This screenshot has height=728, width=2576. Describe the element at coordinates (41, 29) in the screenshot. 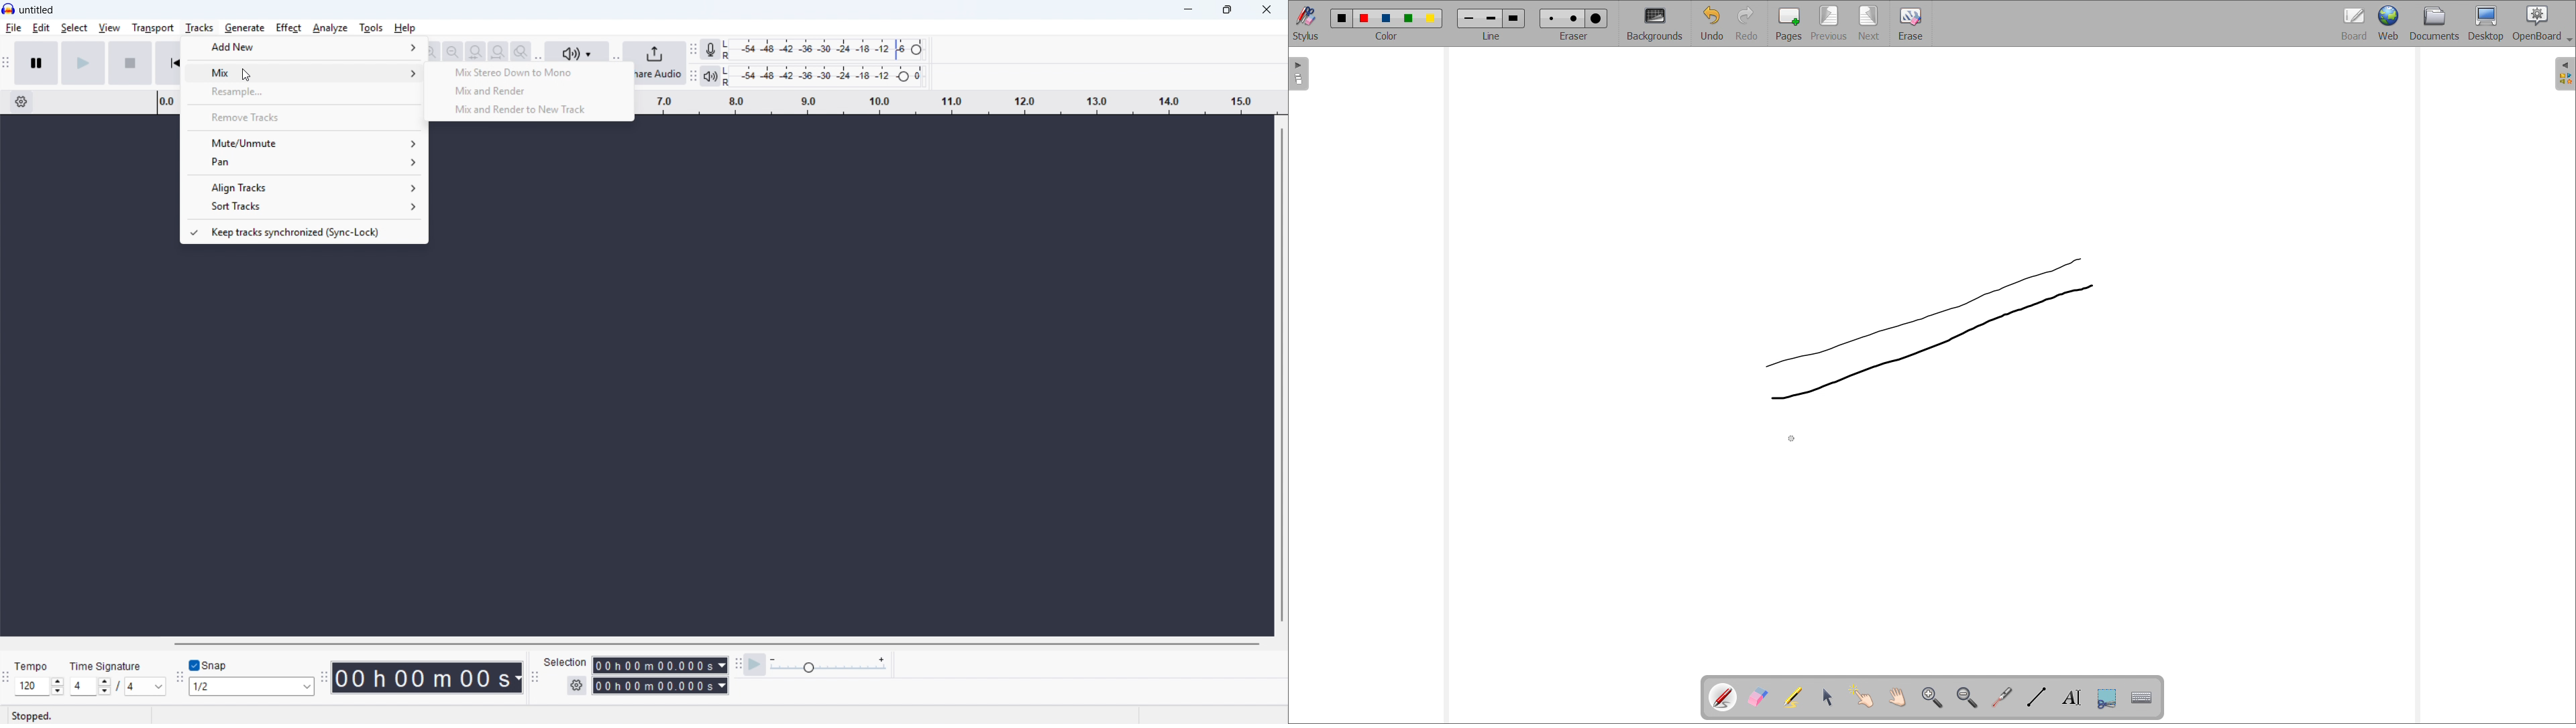

I see `Edit ` at that location.